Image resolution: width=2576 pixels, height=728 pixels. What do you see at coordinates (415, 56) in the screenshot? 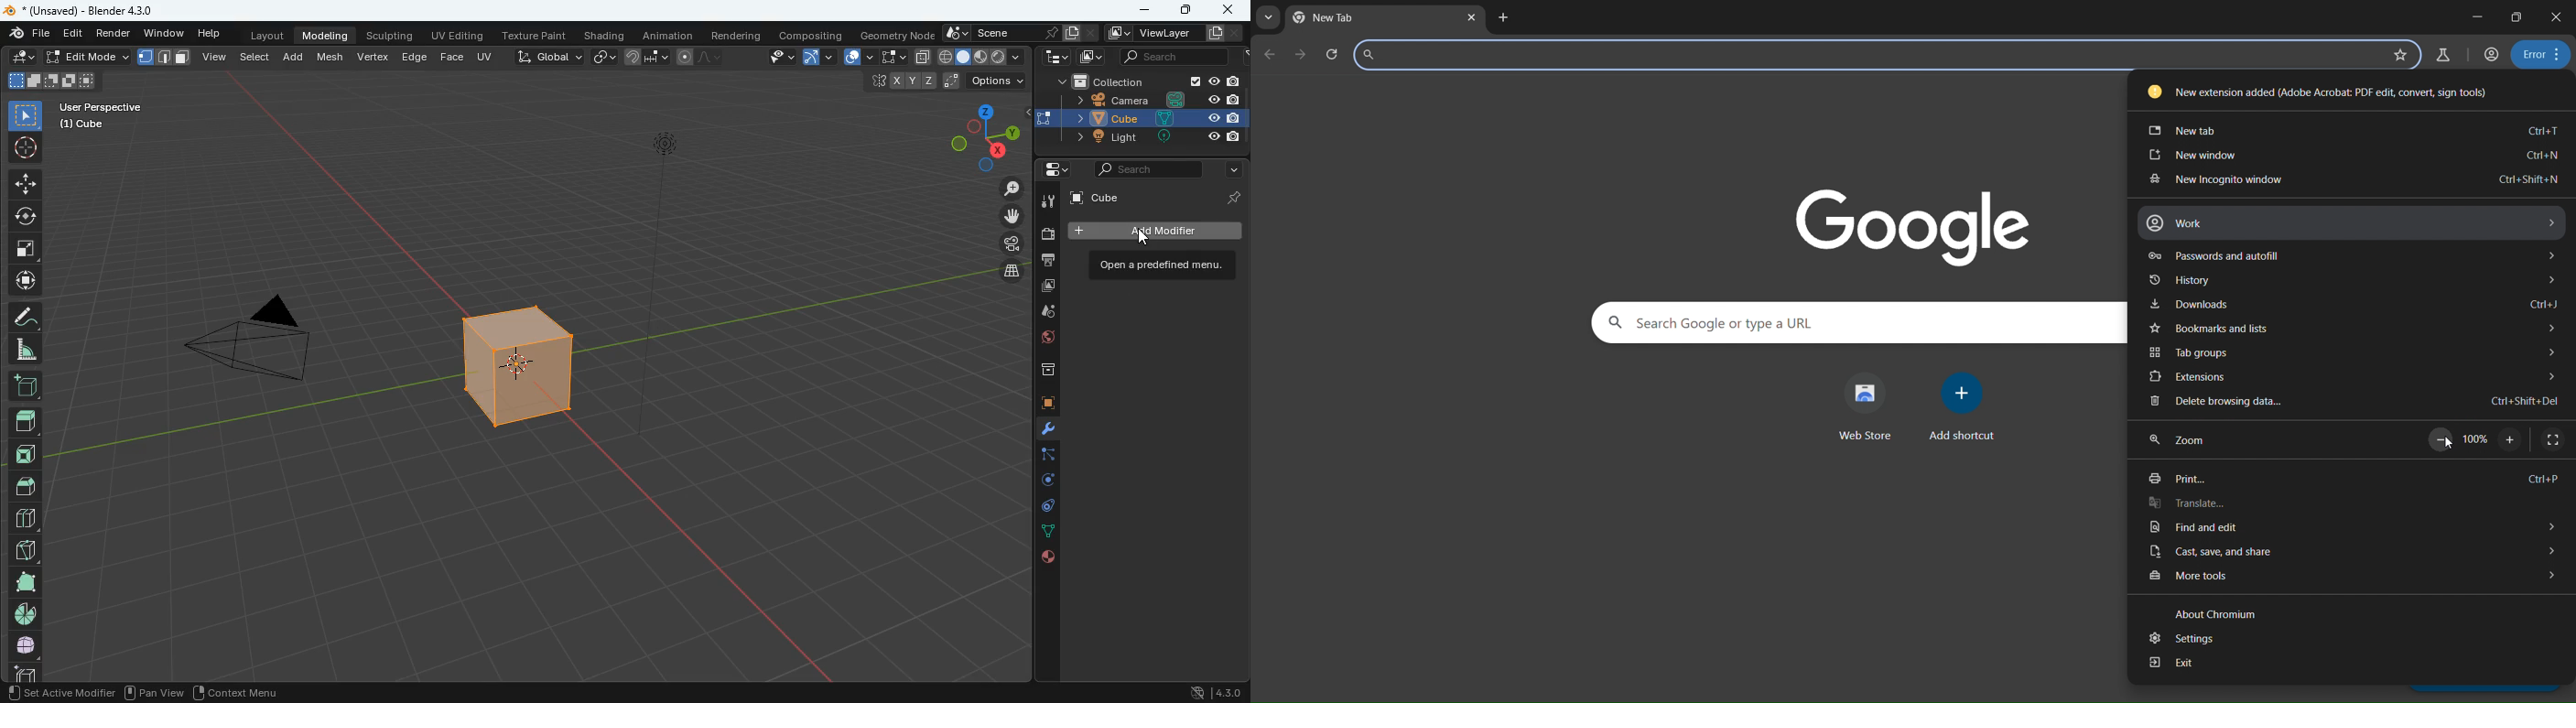
I see `edge` at bounding box center [415, 56].